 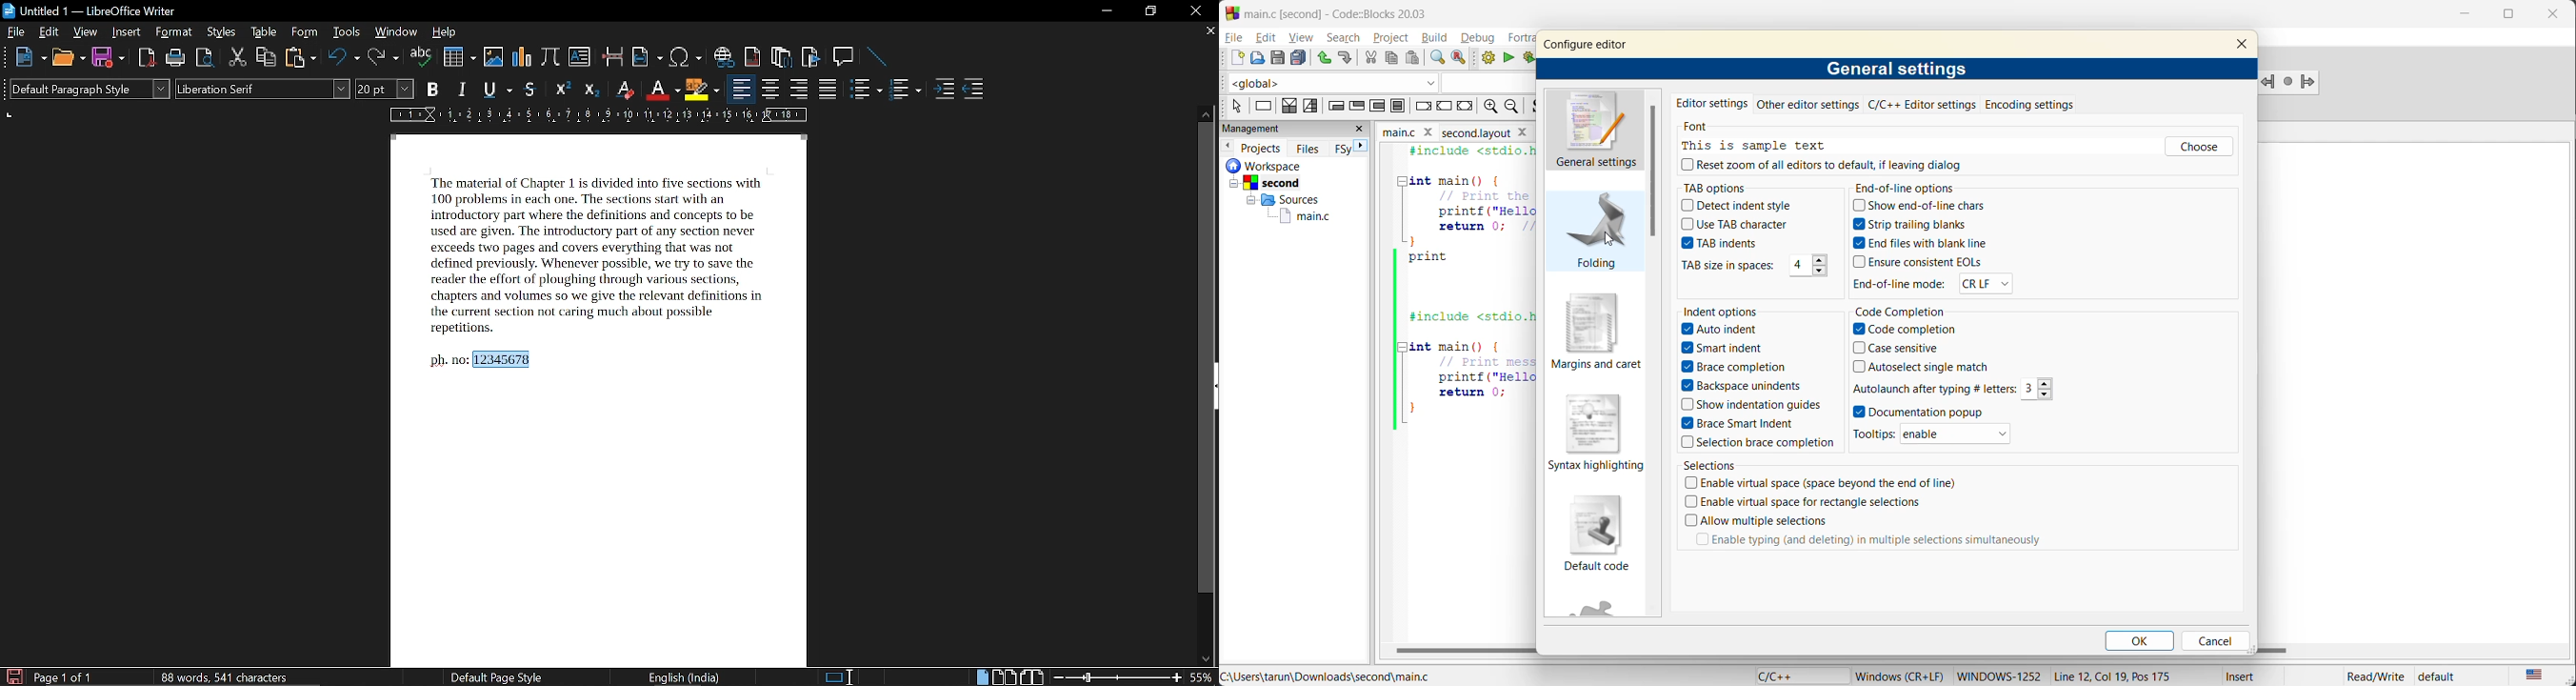 I want to click on close, so click(x=1197, y=10).